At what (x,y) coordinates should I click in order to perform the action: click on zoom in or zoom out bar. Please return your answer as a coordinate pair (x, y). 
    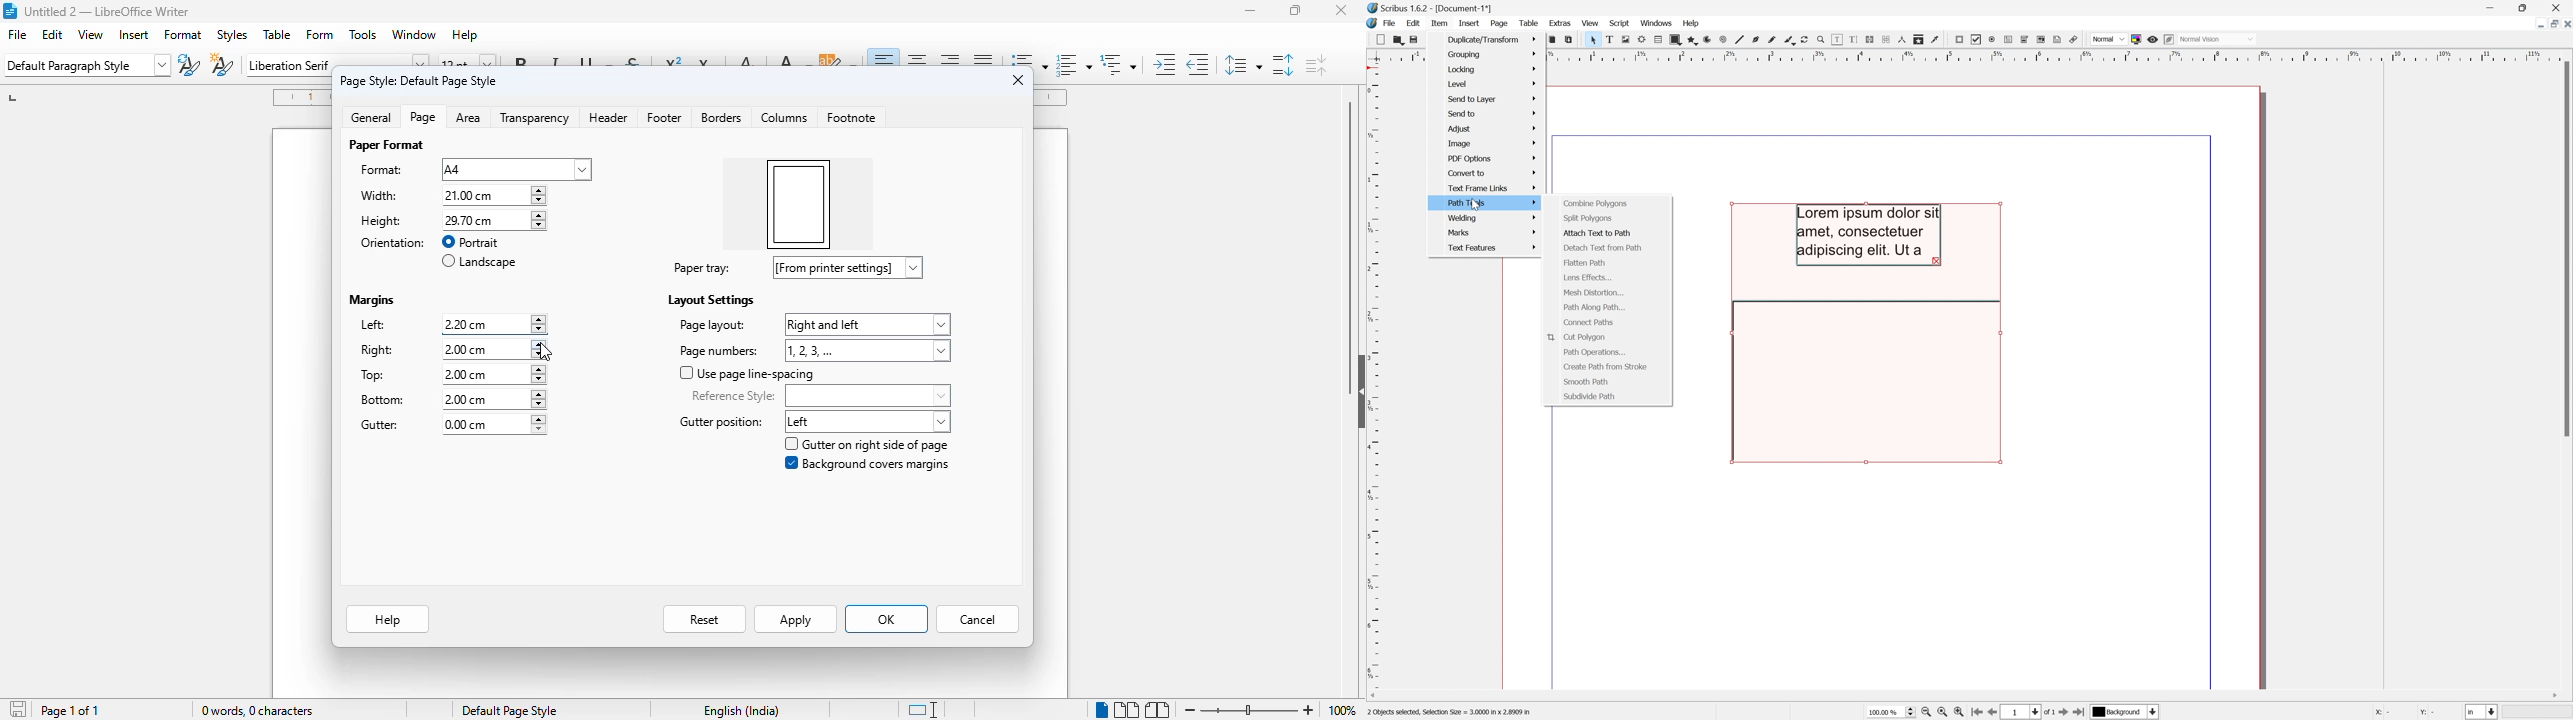
    Looking at the image, I should click on (1248, 711).